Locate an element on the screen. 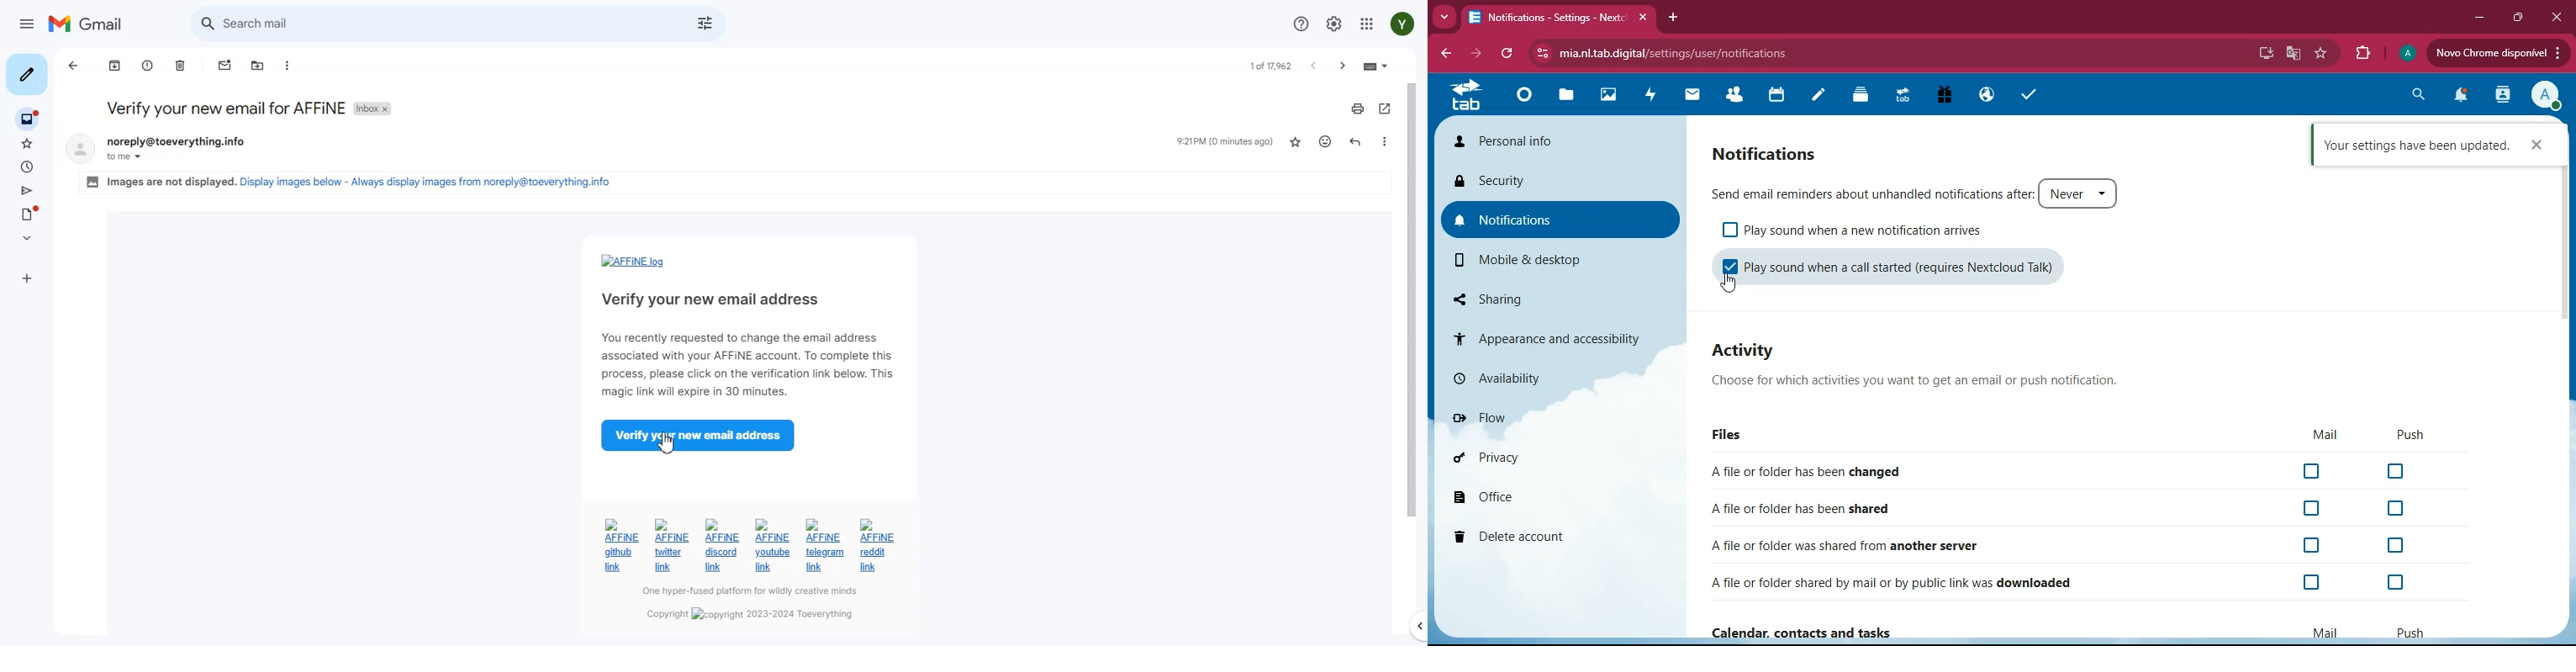  search is located at coordinates (2416, 93).